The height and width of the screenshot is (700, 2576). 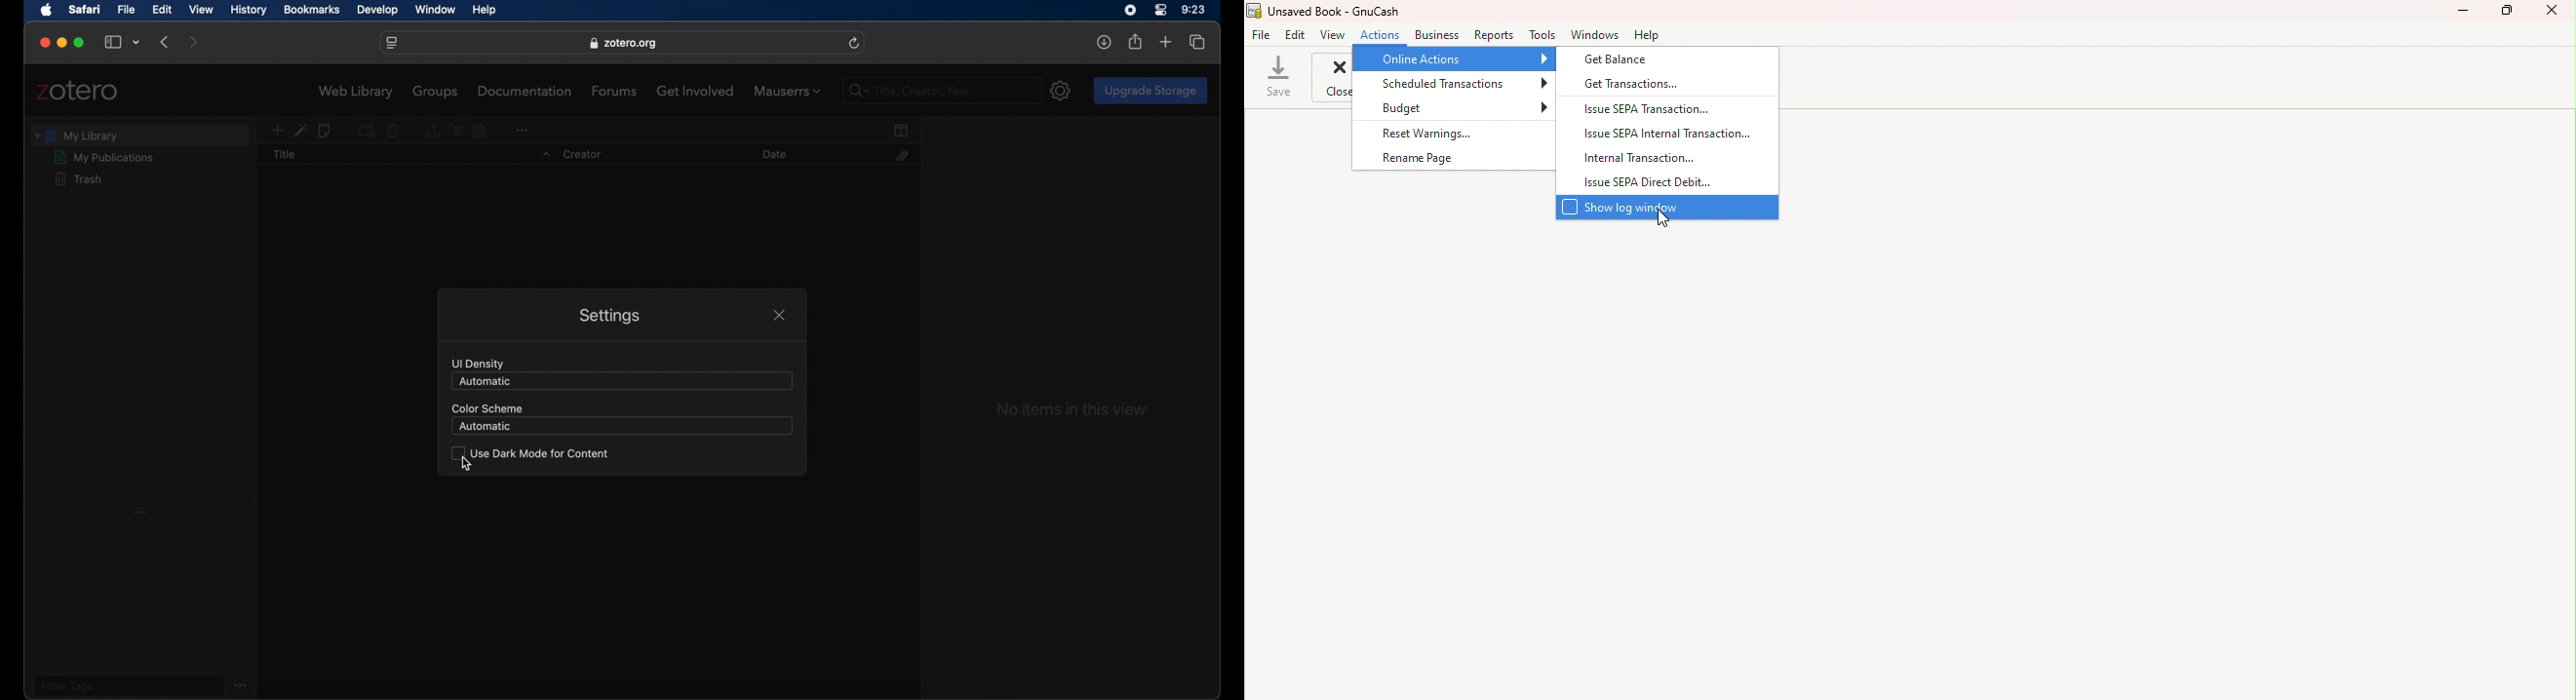 I want to click on Issue SEPA Transaction, so click(x=1666, y=109).